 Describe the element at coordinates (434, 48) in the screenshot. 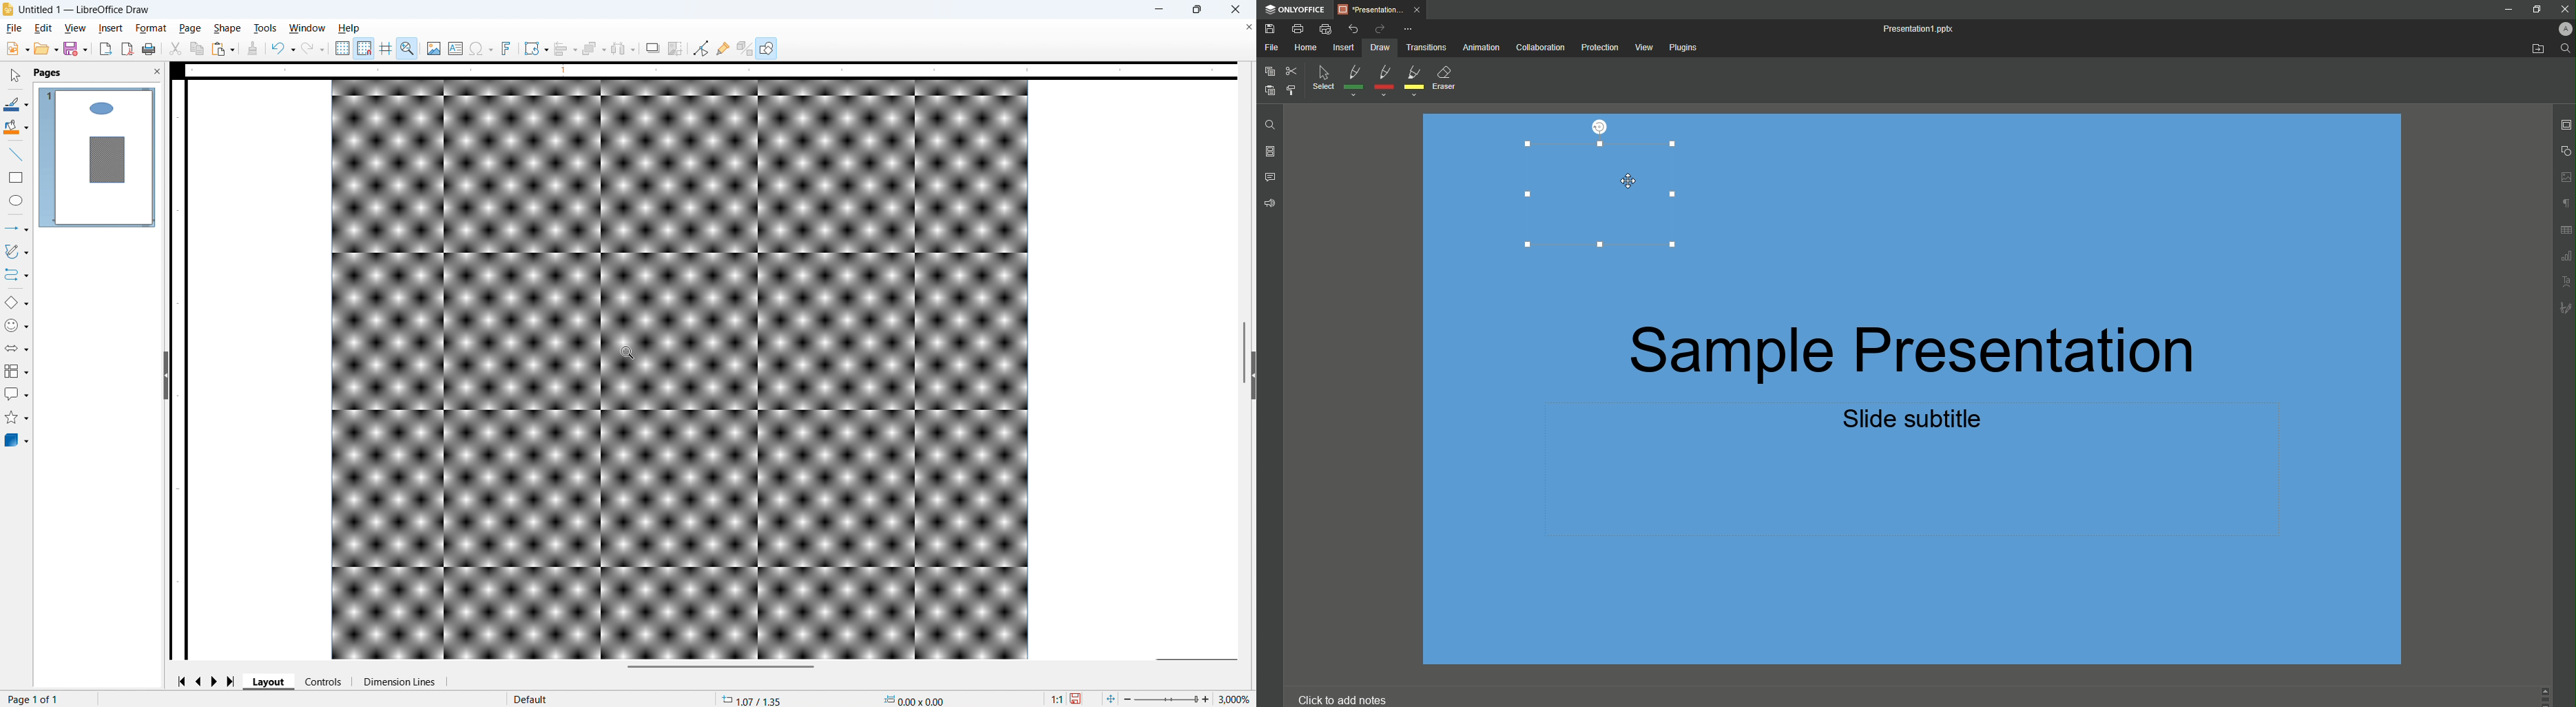

I see `Insert image ` at that location.